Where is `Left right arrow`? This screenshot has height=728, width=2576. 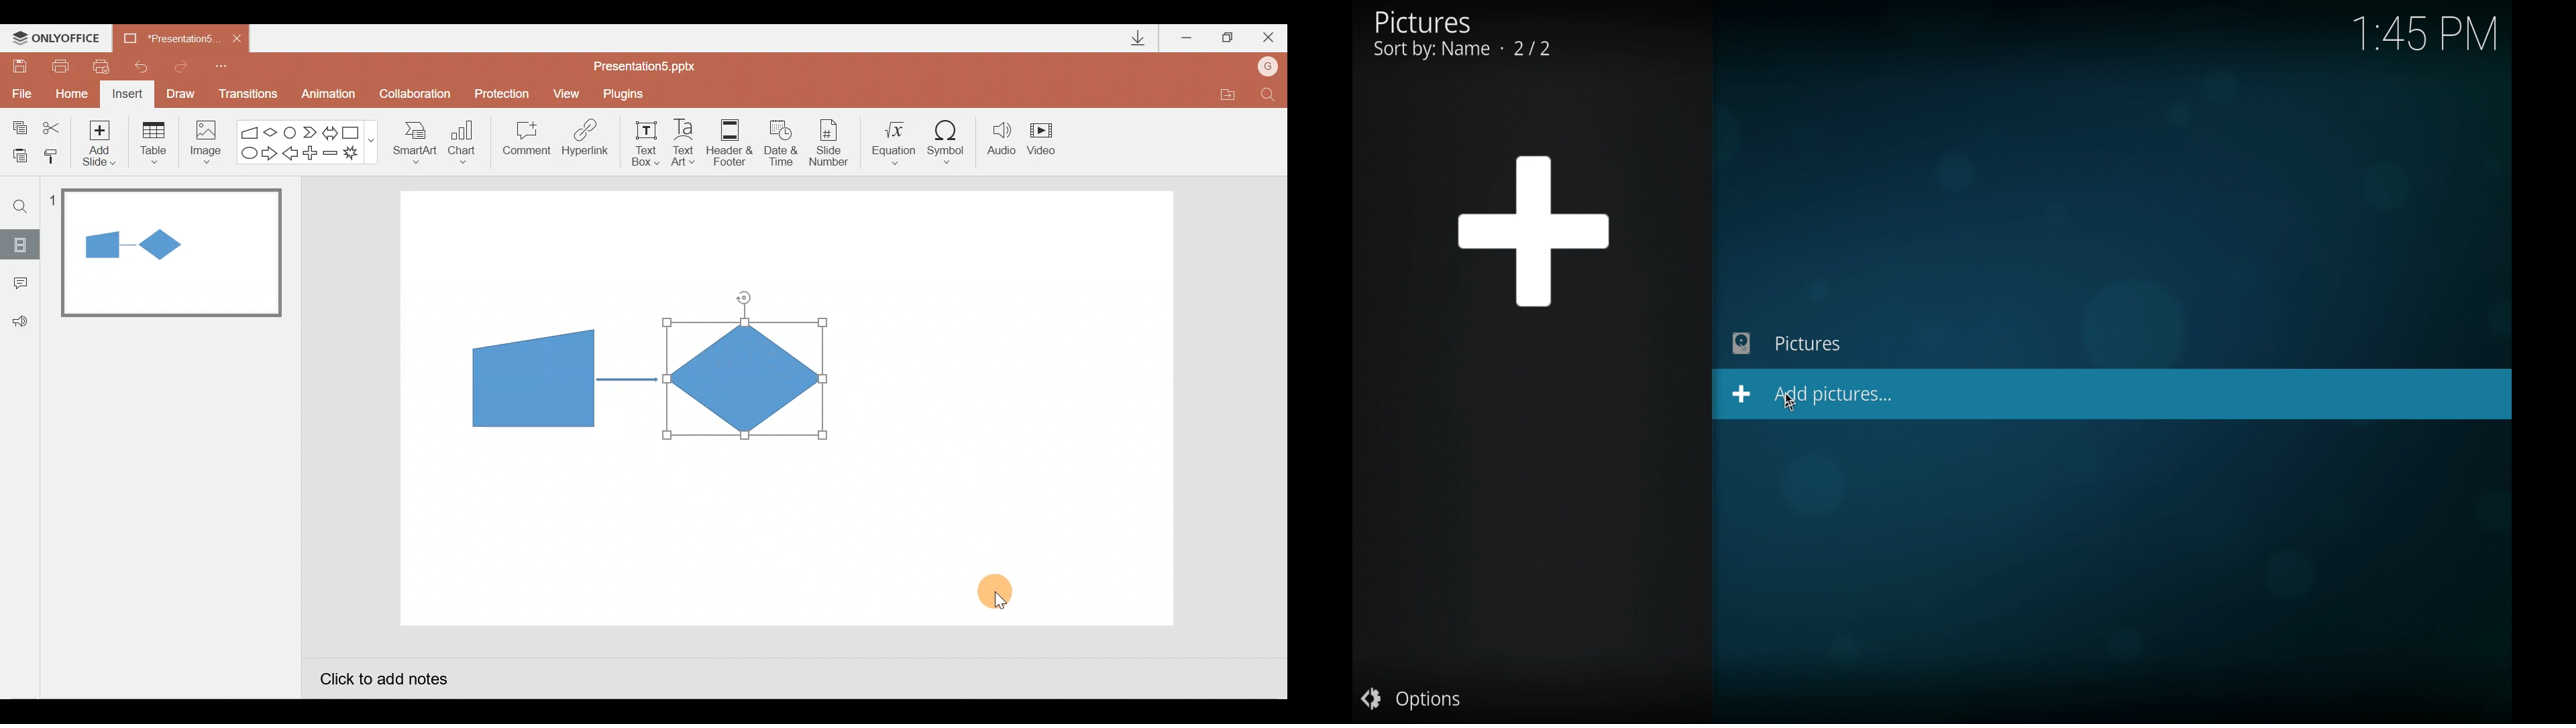
Left right arrow is located at coordinates (331, 130).